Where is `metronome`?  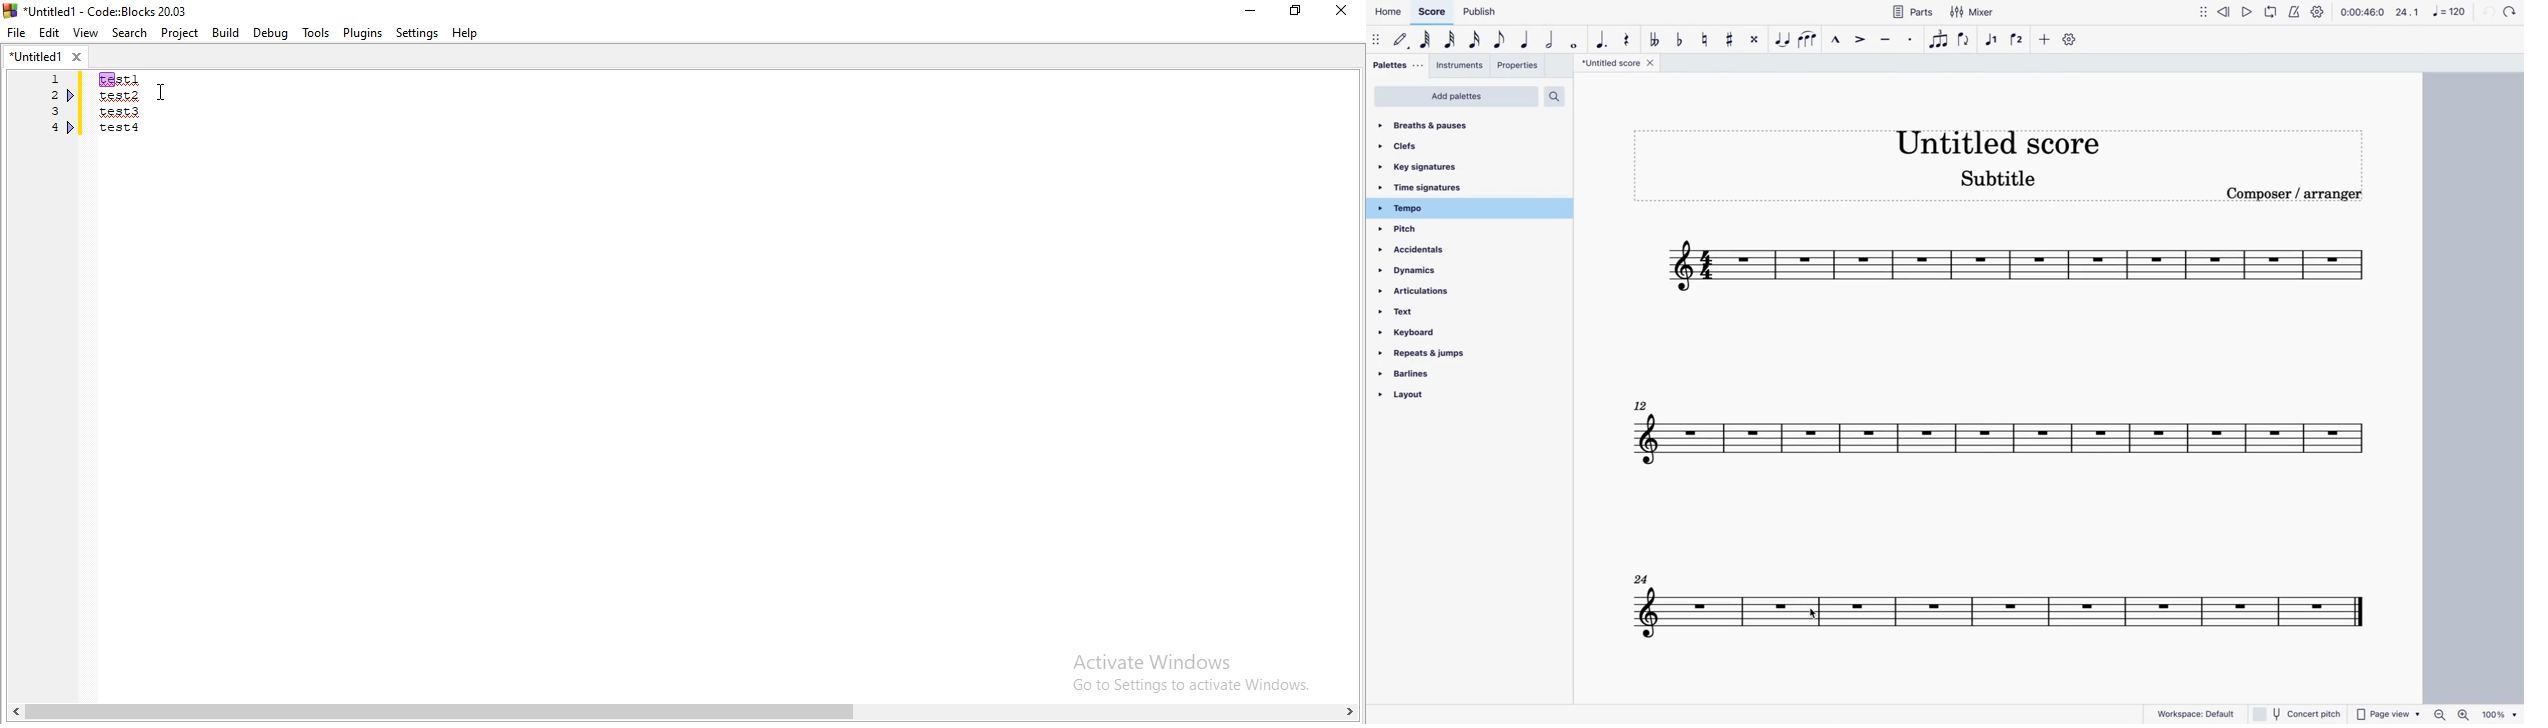 metronome is located at coordinates (2293, 14).